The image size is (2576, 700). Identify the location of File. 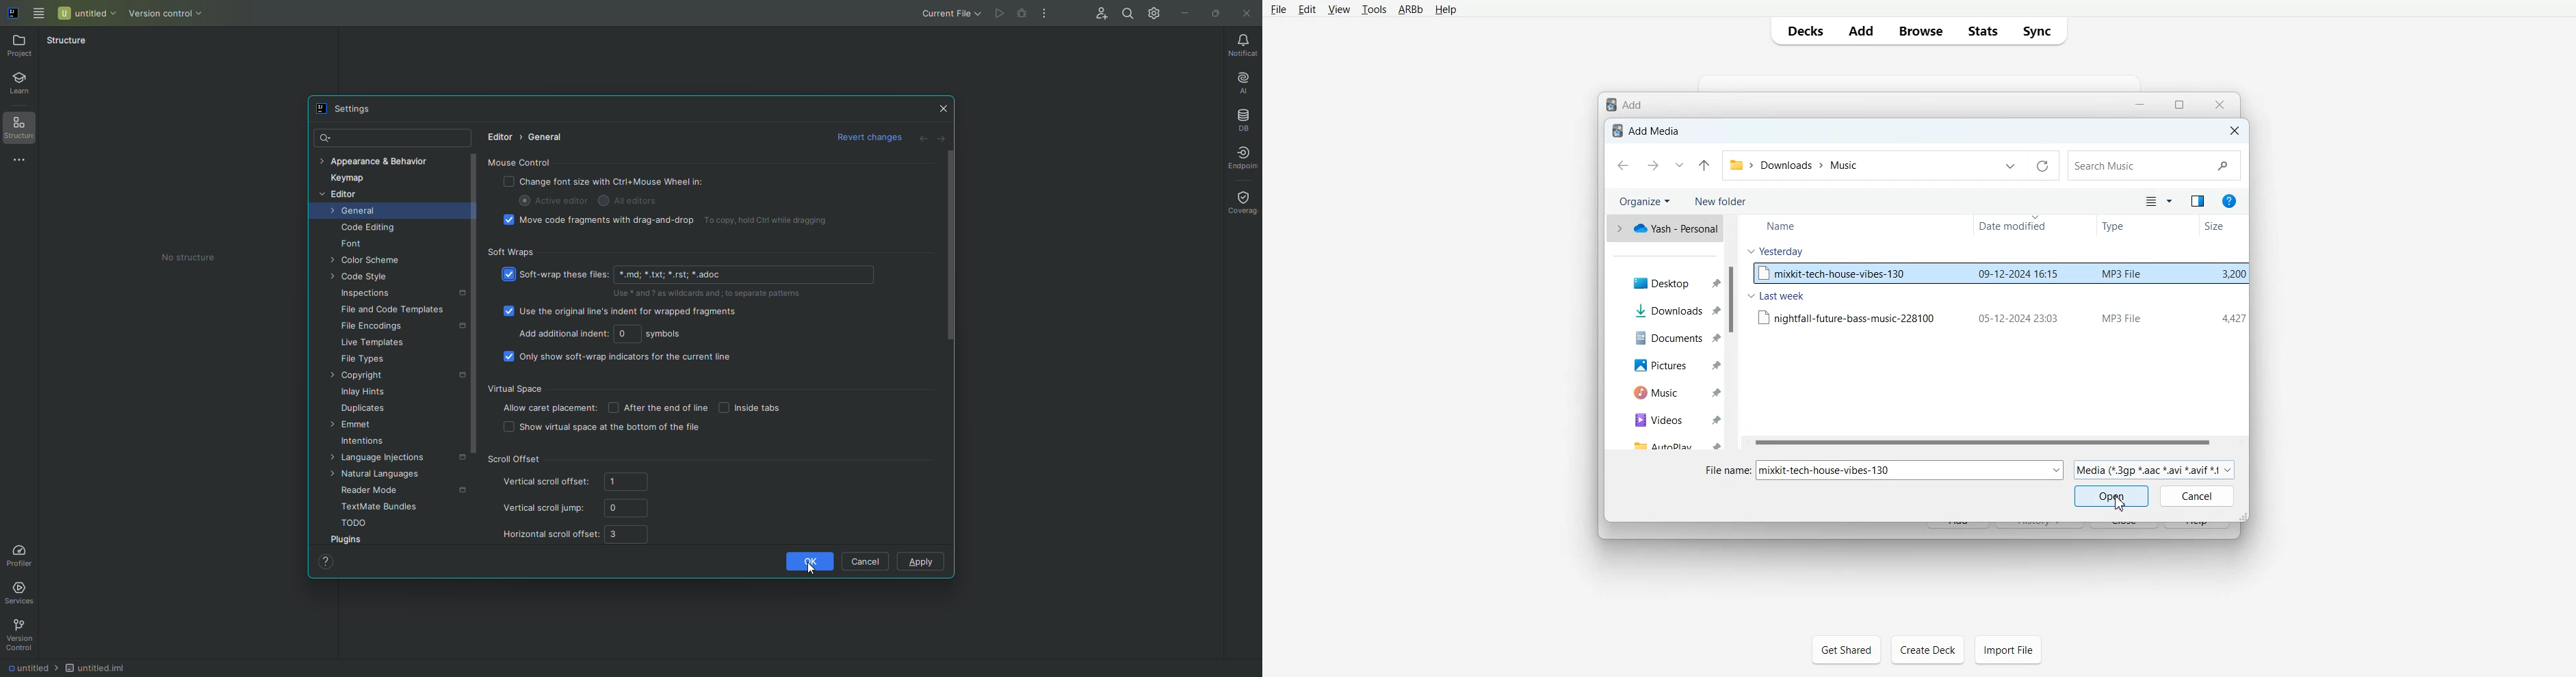
(1999, 317).